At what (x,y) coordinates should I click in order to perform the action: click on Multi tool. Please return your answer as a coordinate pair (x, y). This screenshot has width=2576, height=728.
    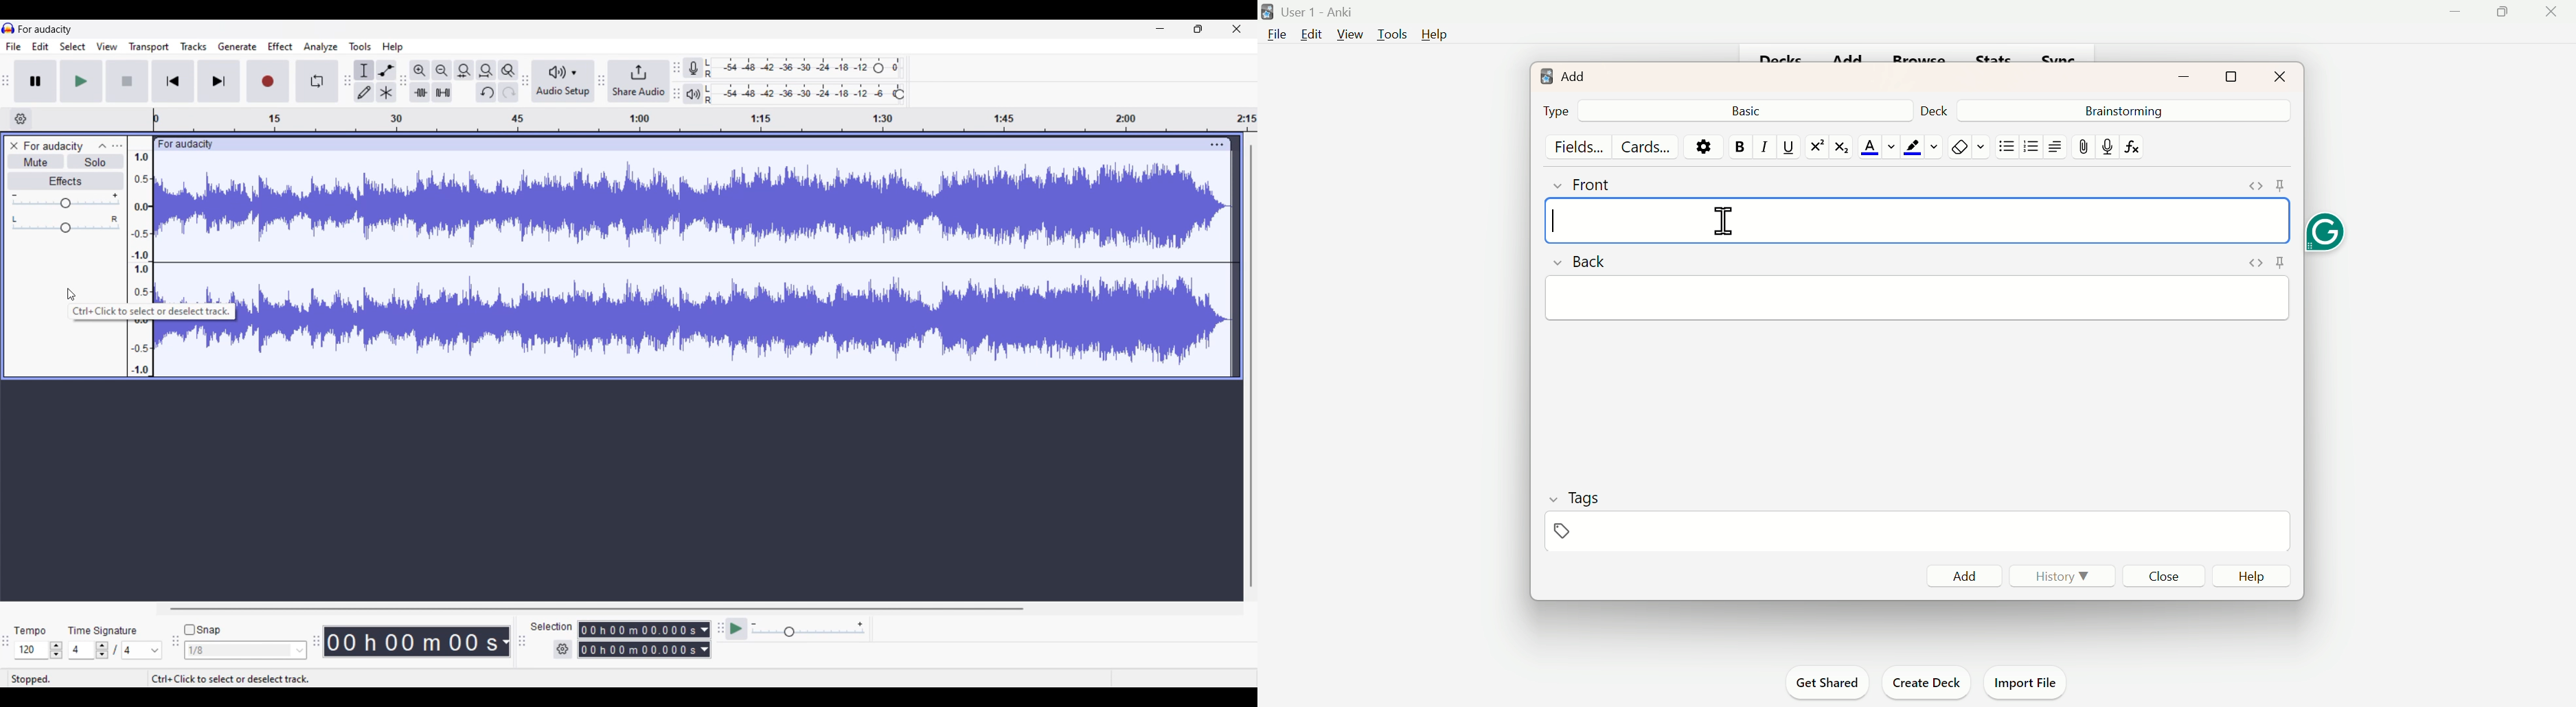
    Looking at the image, I should click on (386, 92).